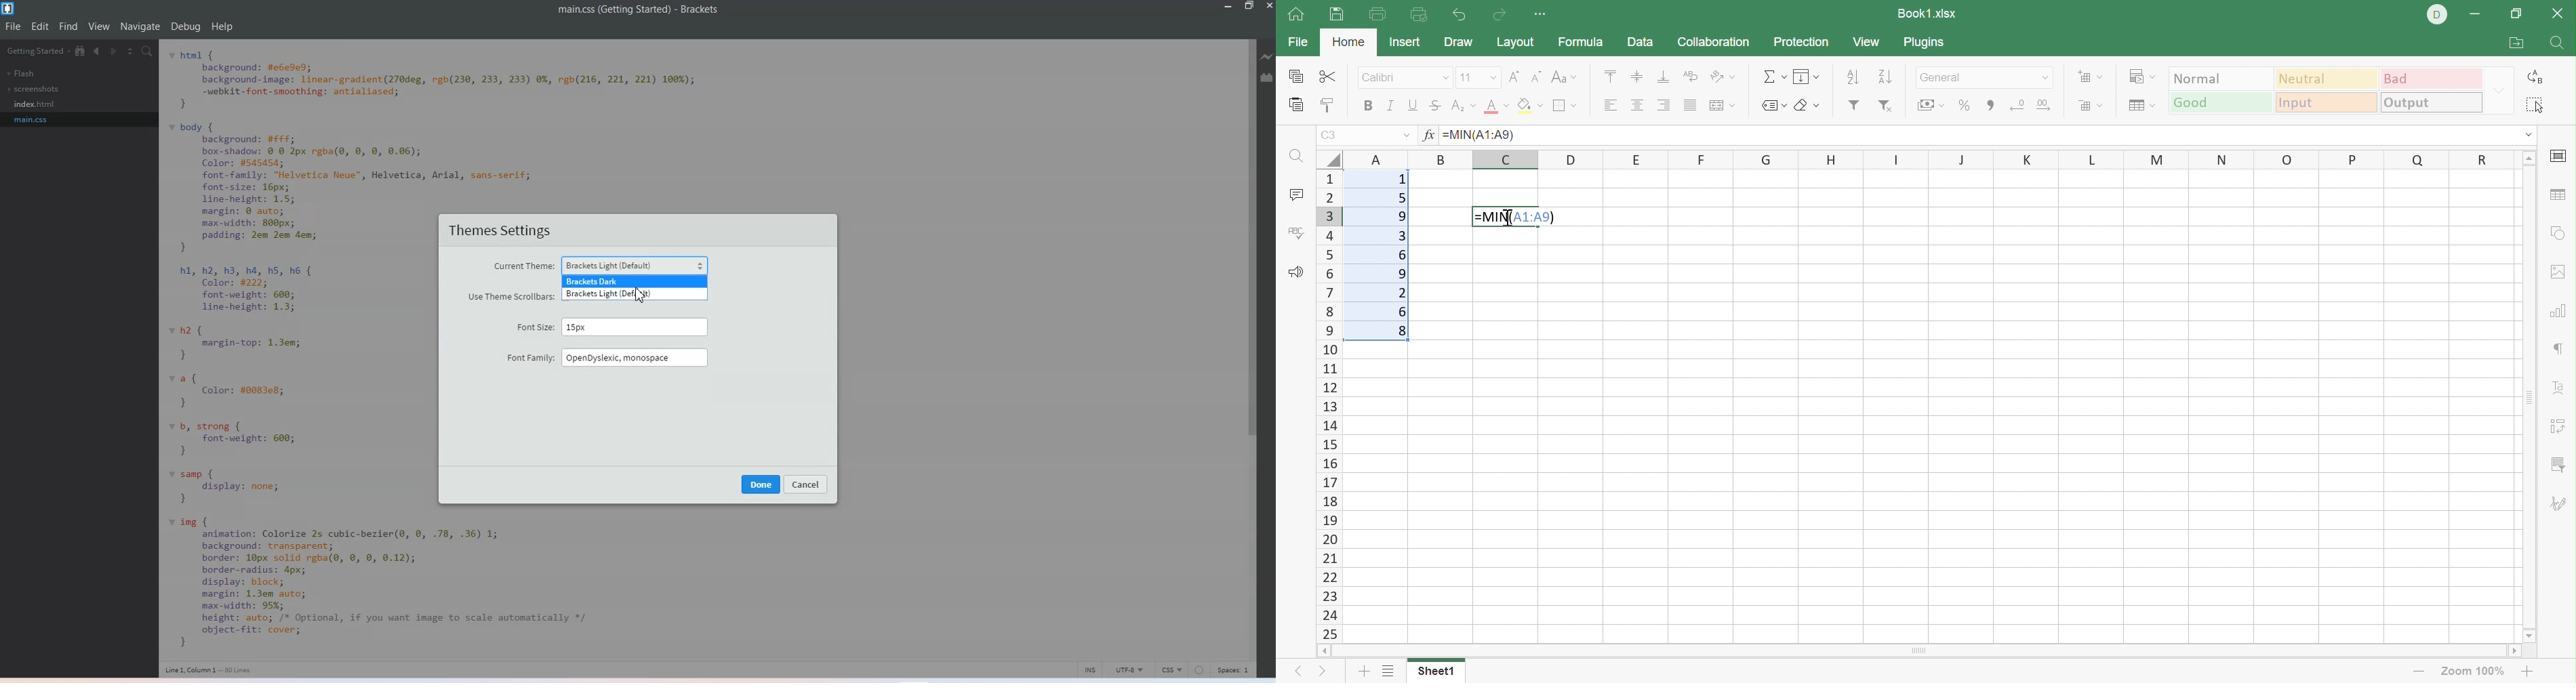 This screenshot has height=700, width=2576. Describe the element at coordinates (2516, 650) in the screenshot. I see `Scroll Right` at that location.